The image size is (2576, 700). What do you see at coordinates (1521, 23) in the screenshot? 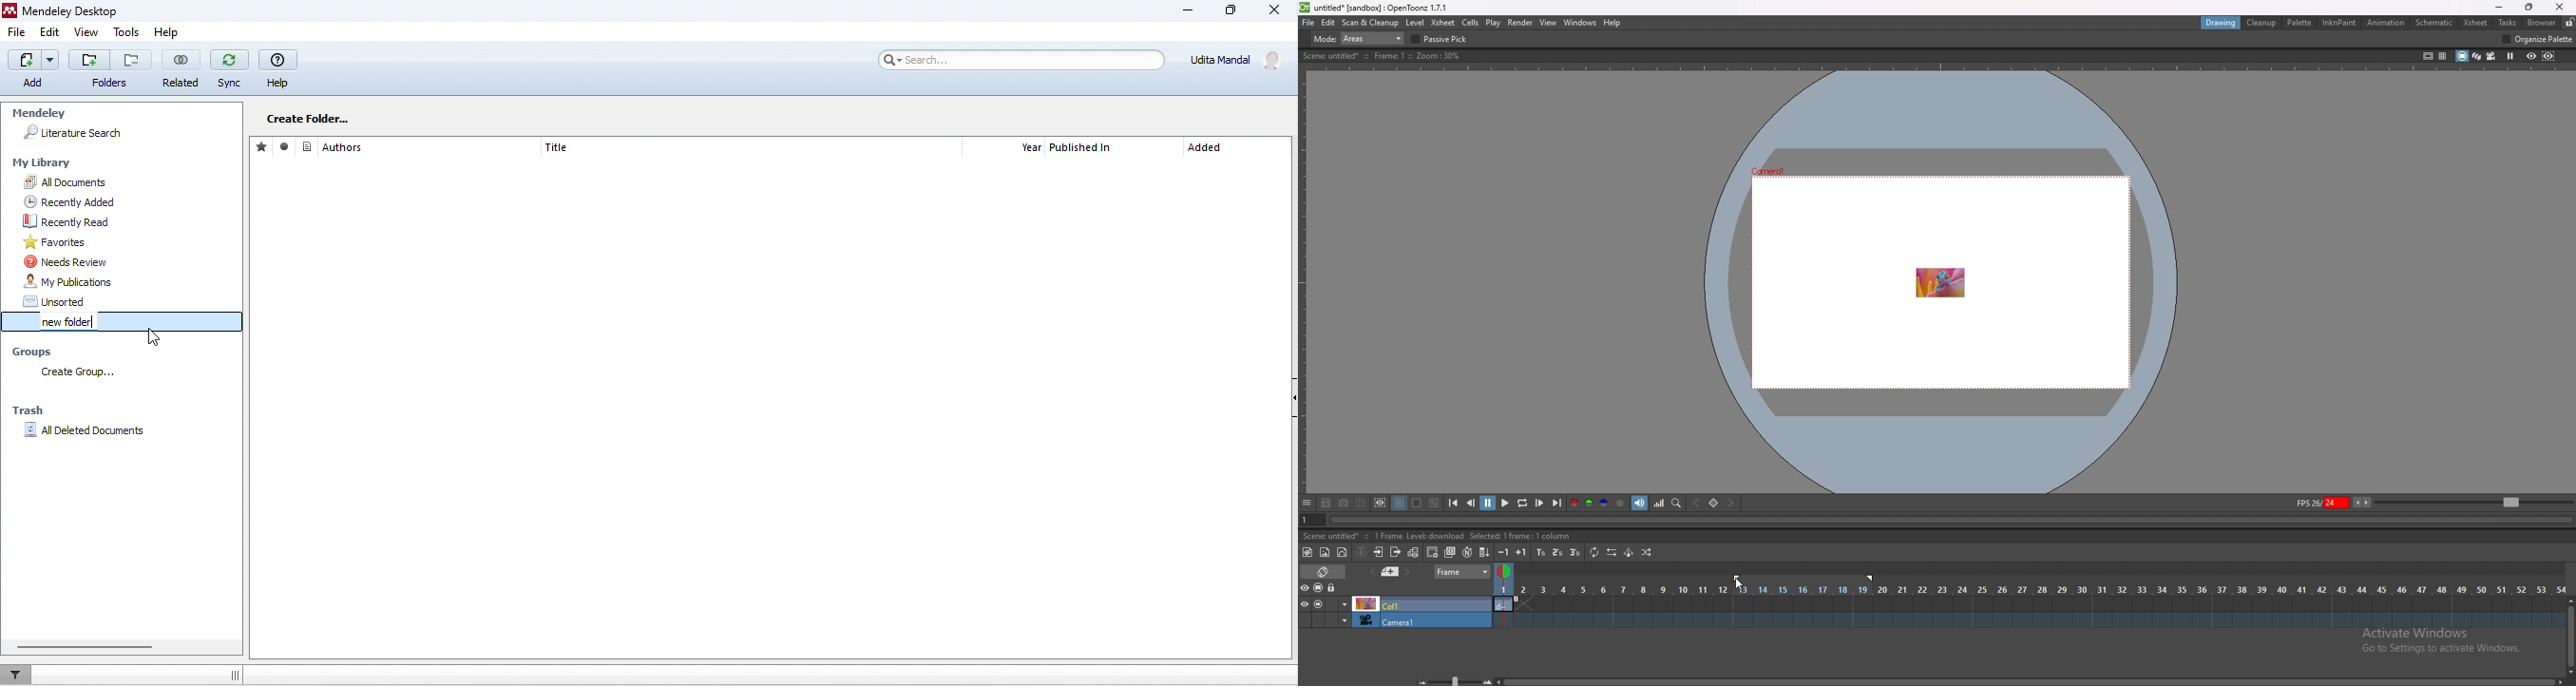
I see `render` at bounding box center [1521, 23].